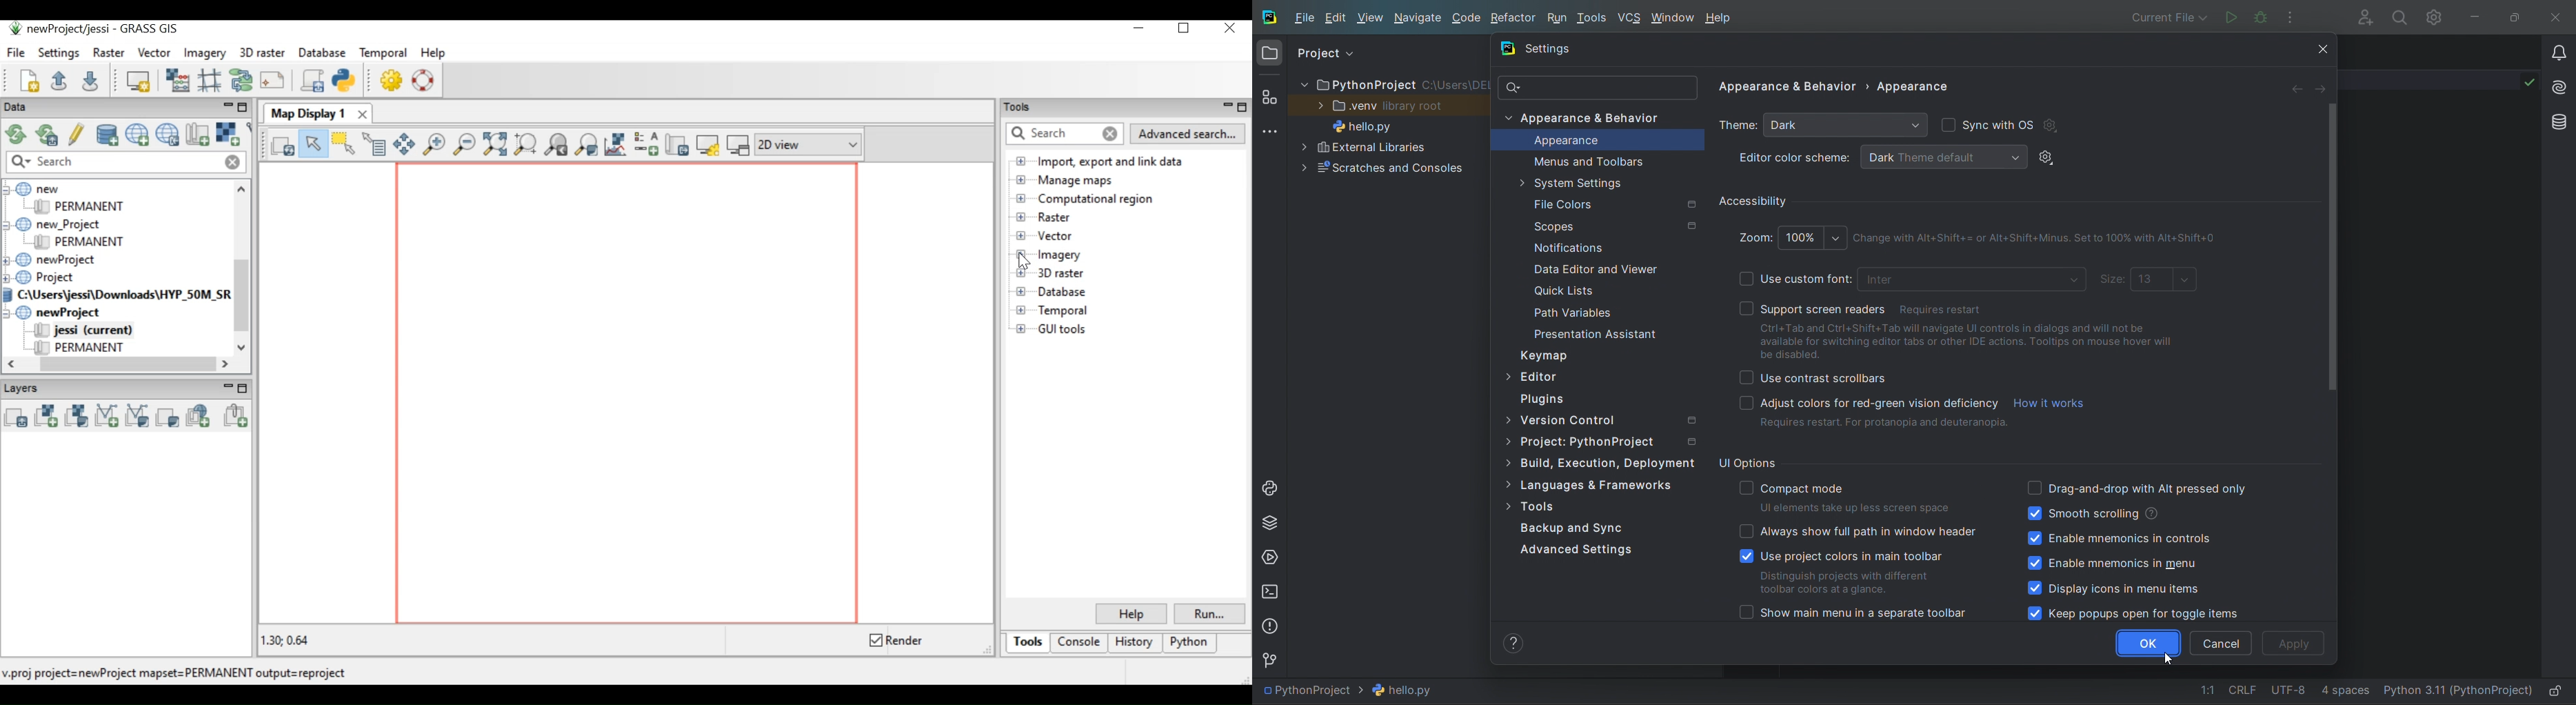 The image size is (2576, 728). What do you see at coordinates (1815, 237) in the screenshot?
I see `dropdown` at bounding box center [1815, 237].